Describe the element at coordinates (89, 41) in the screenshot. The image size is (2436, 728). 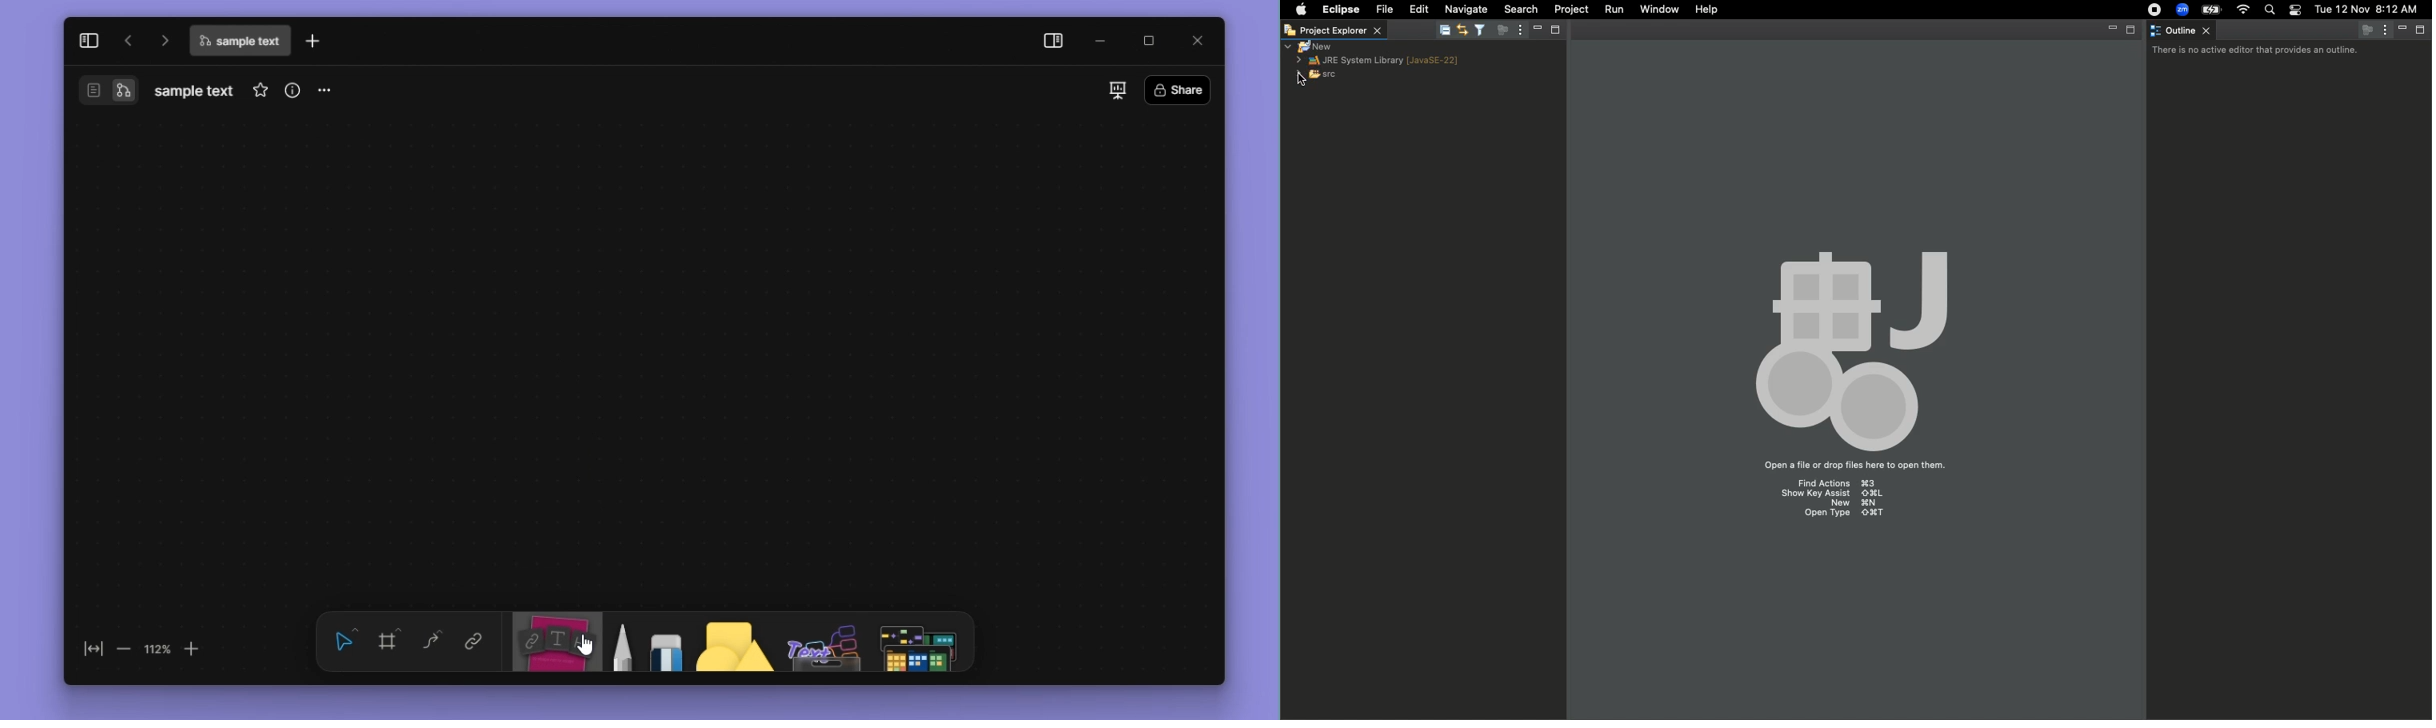
I see `collapse sidebar` at that location.